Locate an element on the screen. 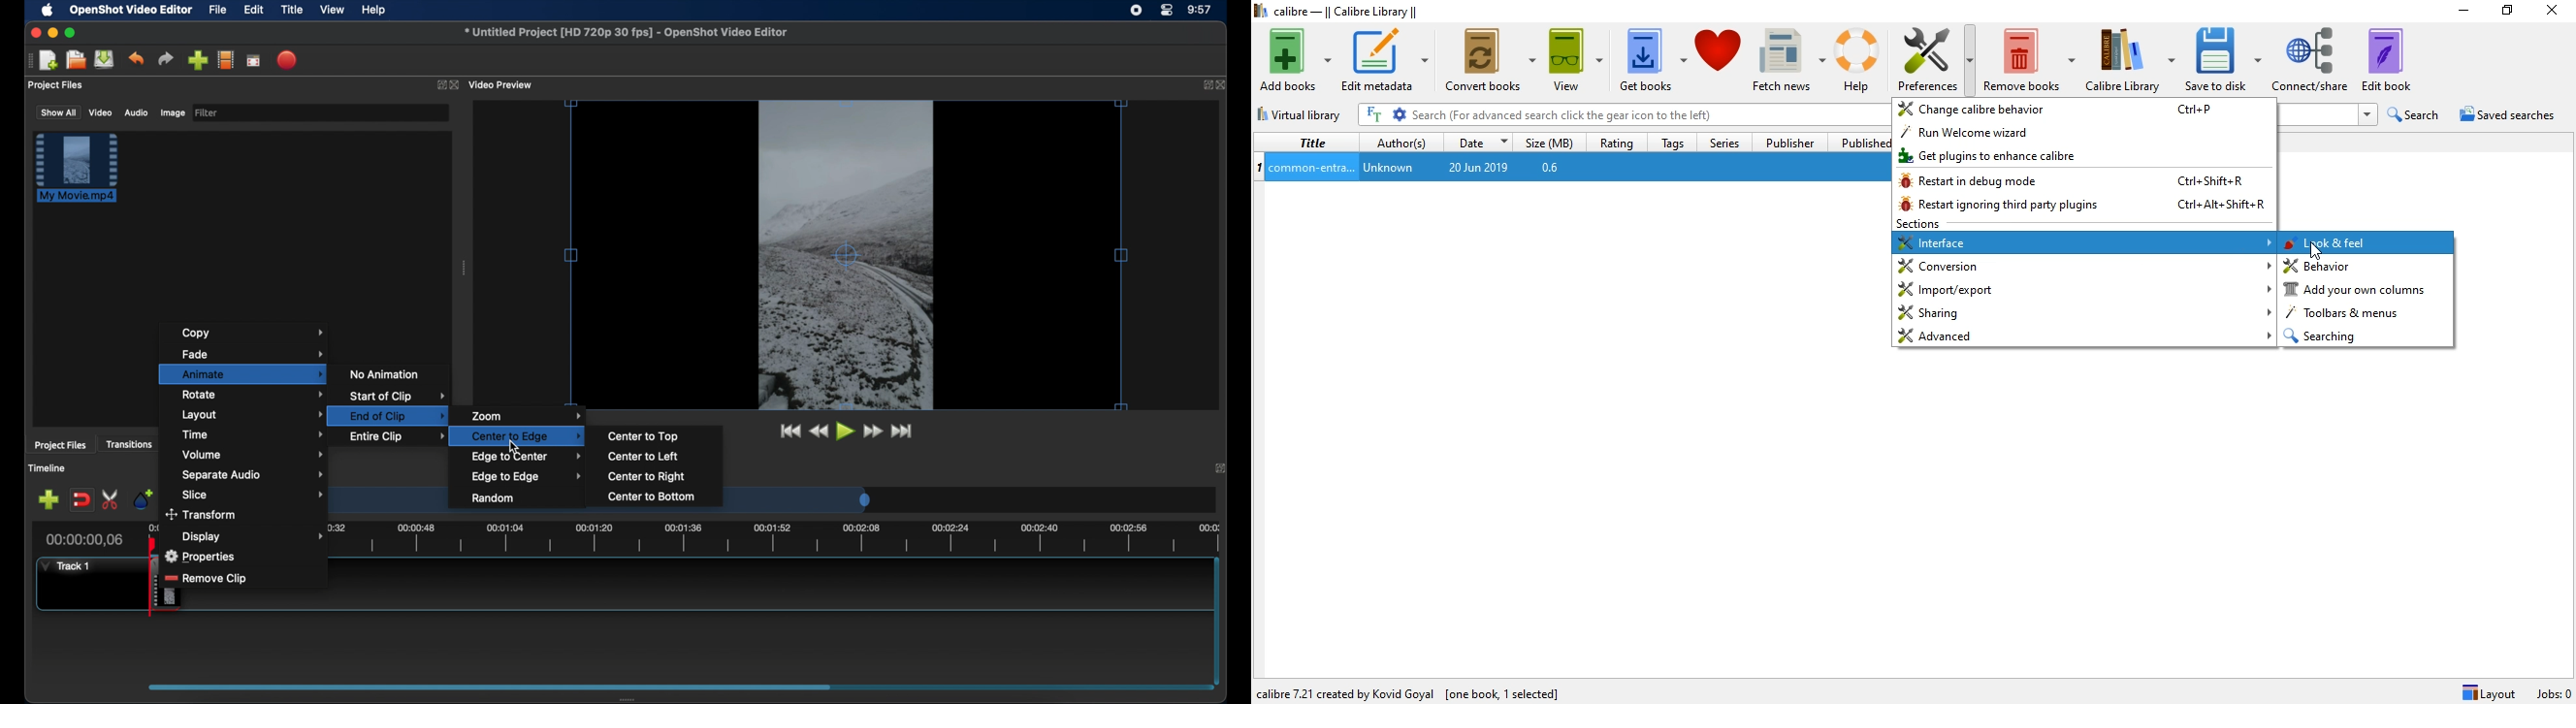 Image resolution: width=2576 pixels, height=728 pixels. jumpt to  end is located at coordinates (903, 431).